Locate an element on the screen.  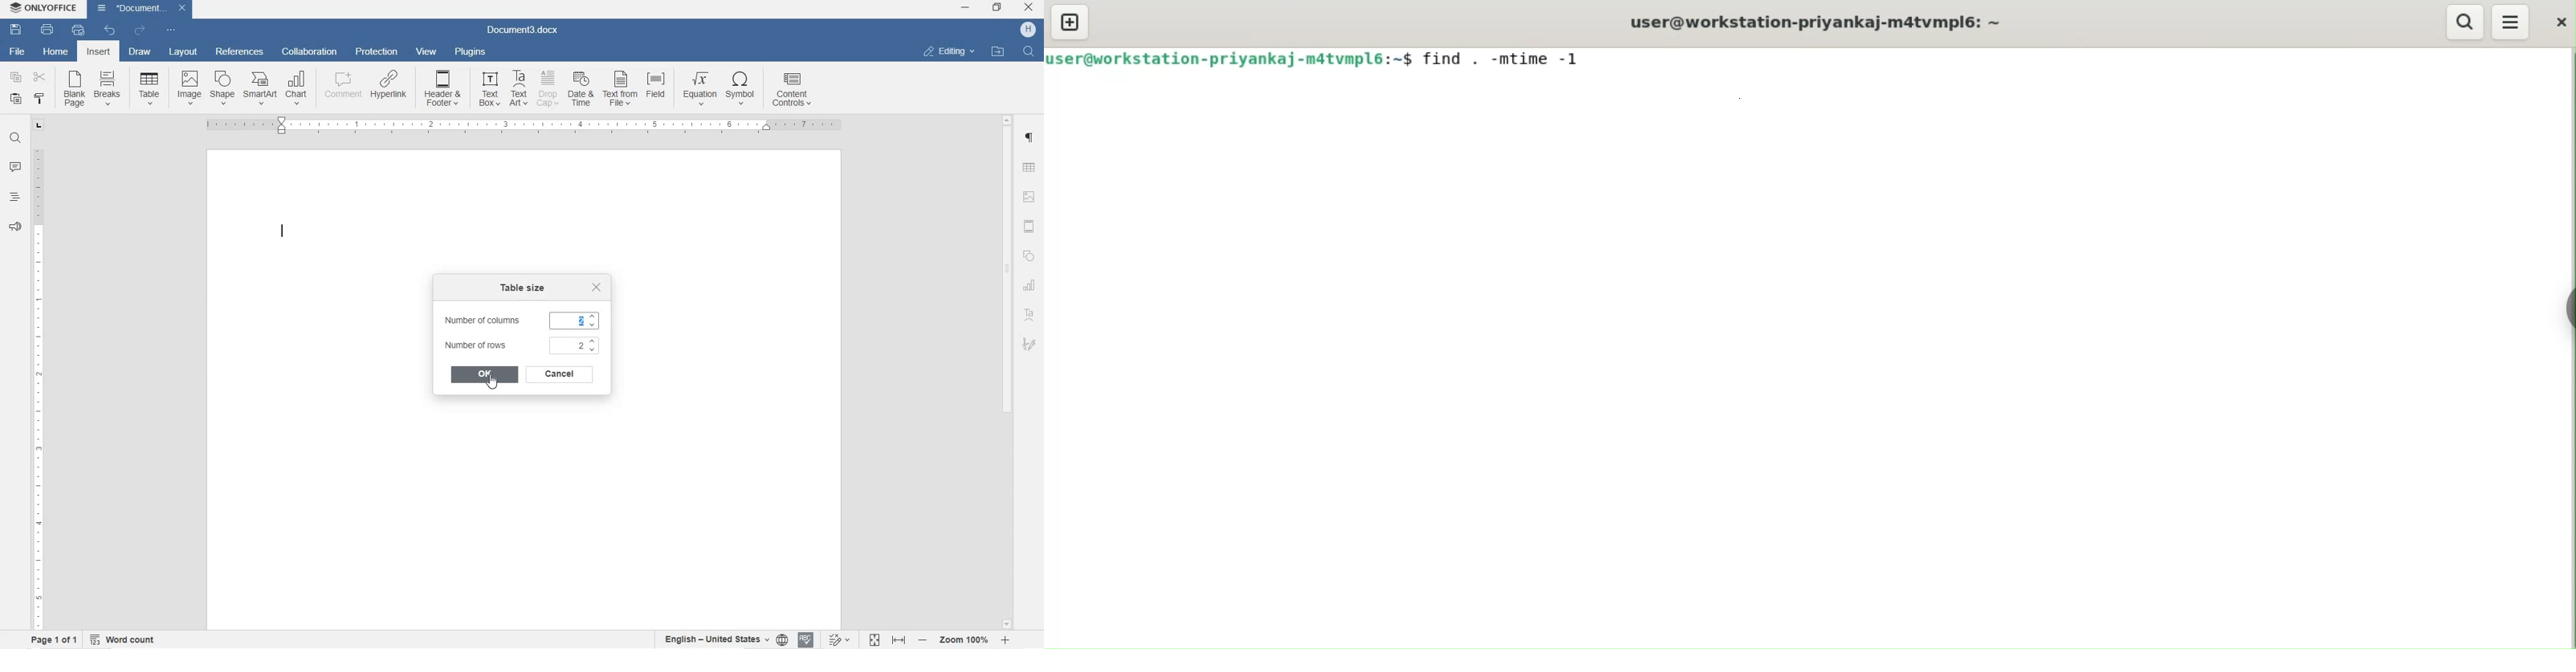
Document3.docx is located at coordinates (523, 29).